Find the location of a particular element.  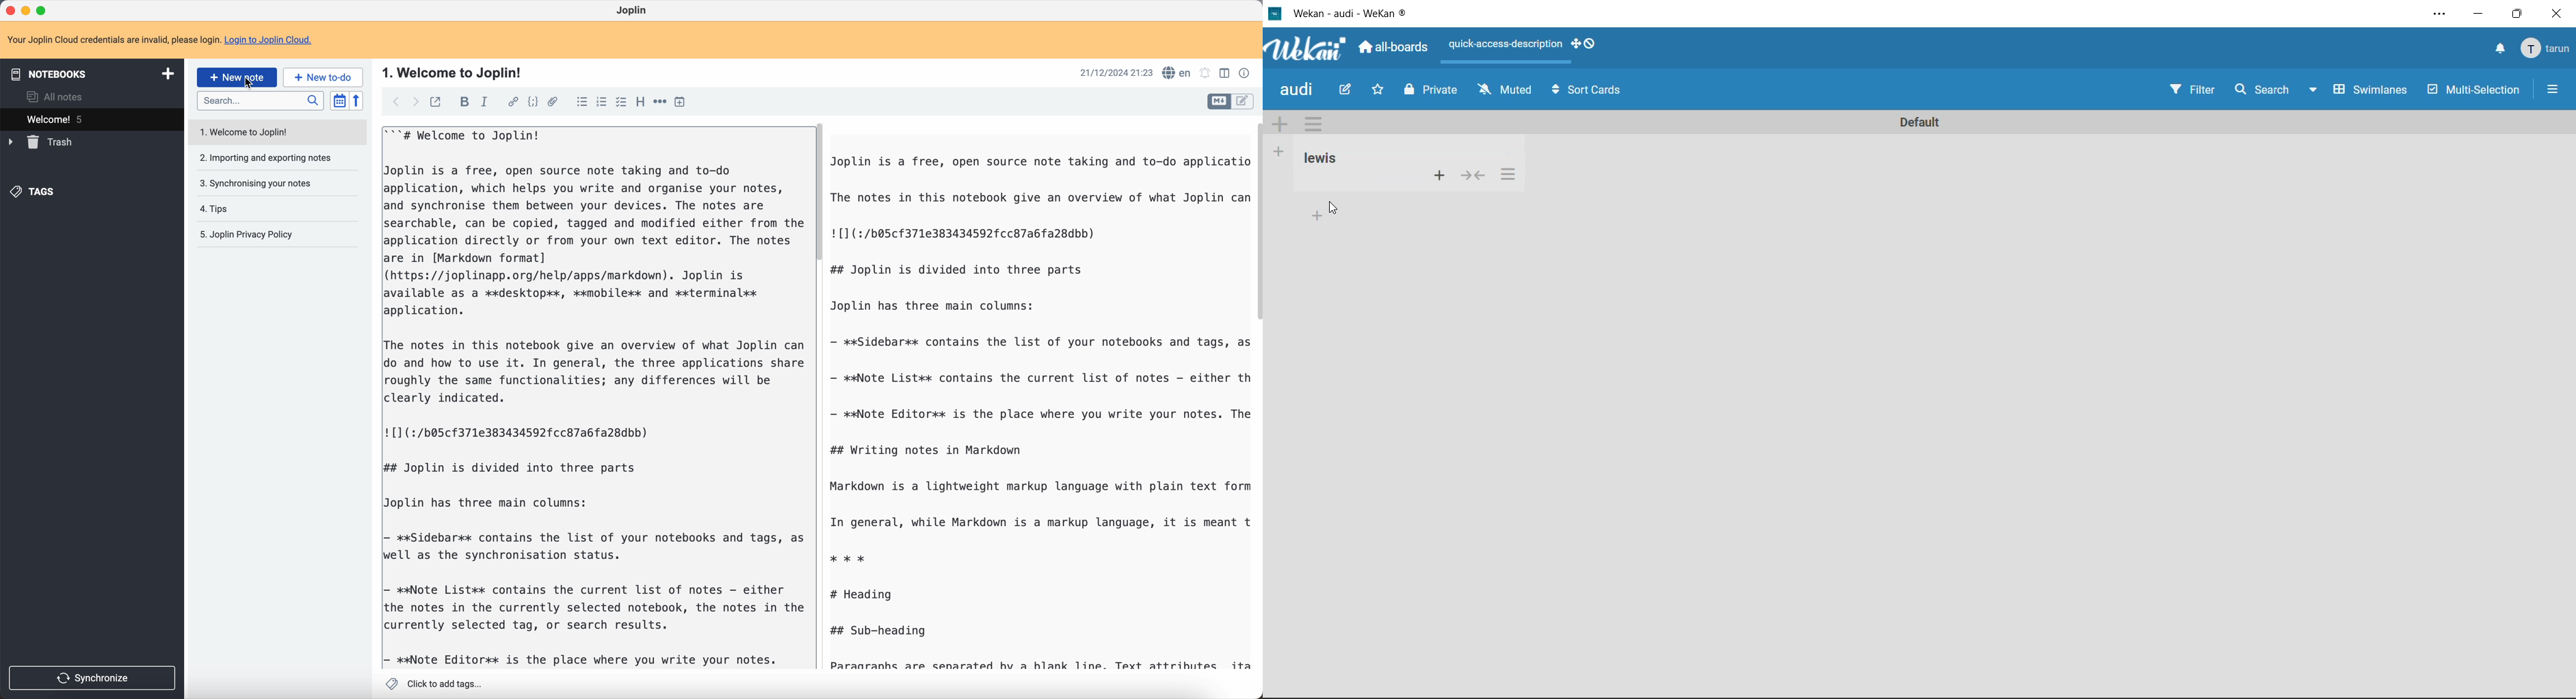

set notificatins is located at coordinates (1205, 74).